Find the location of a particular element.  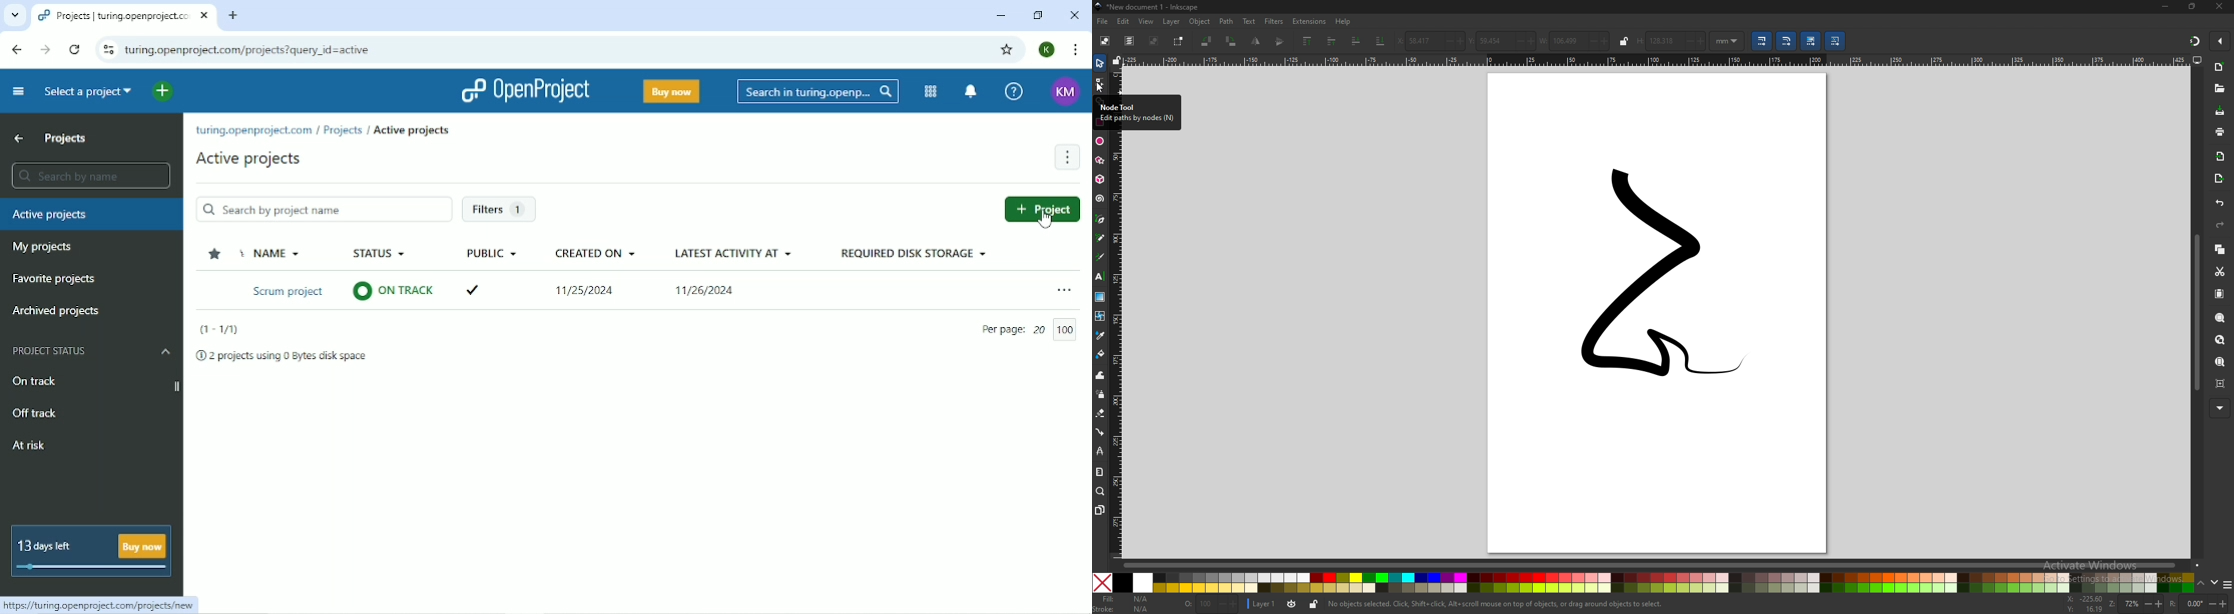

path is located at coordinates (1226, 21).